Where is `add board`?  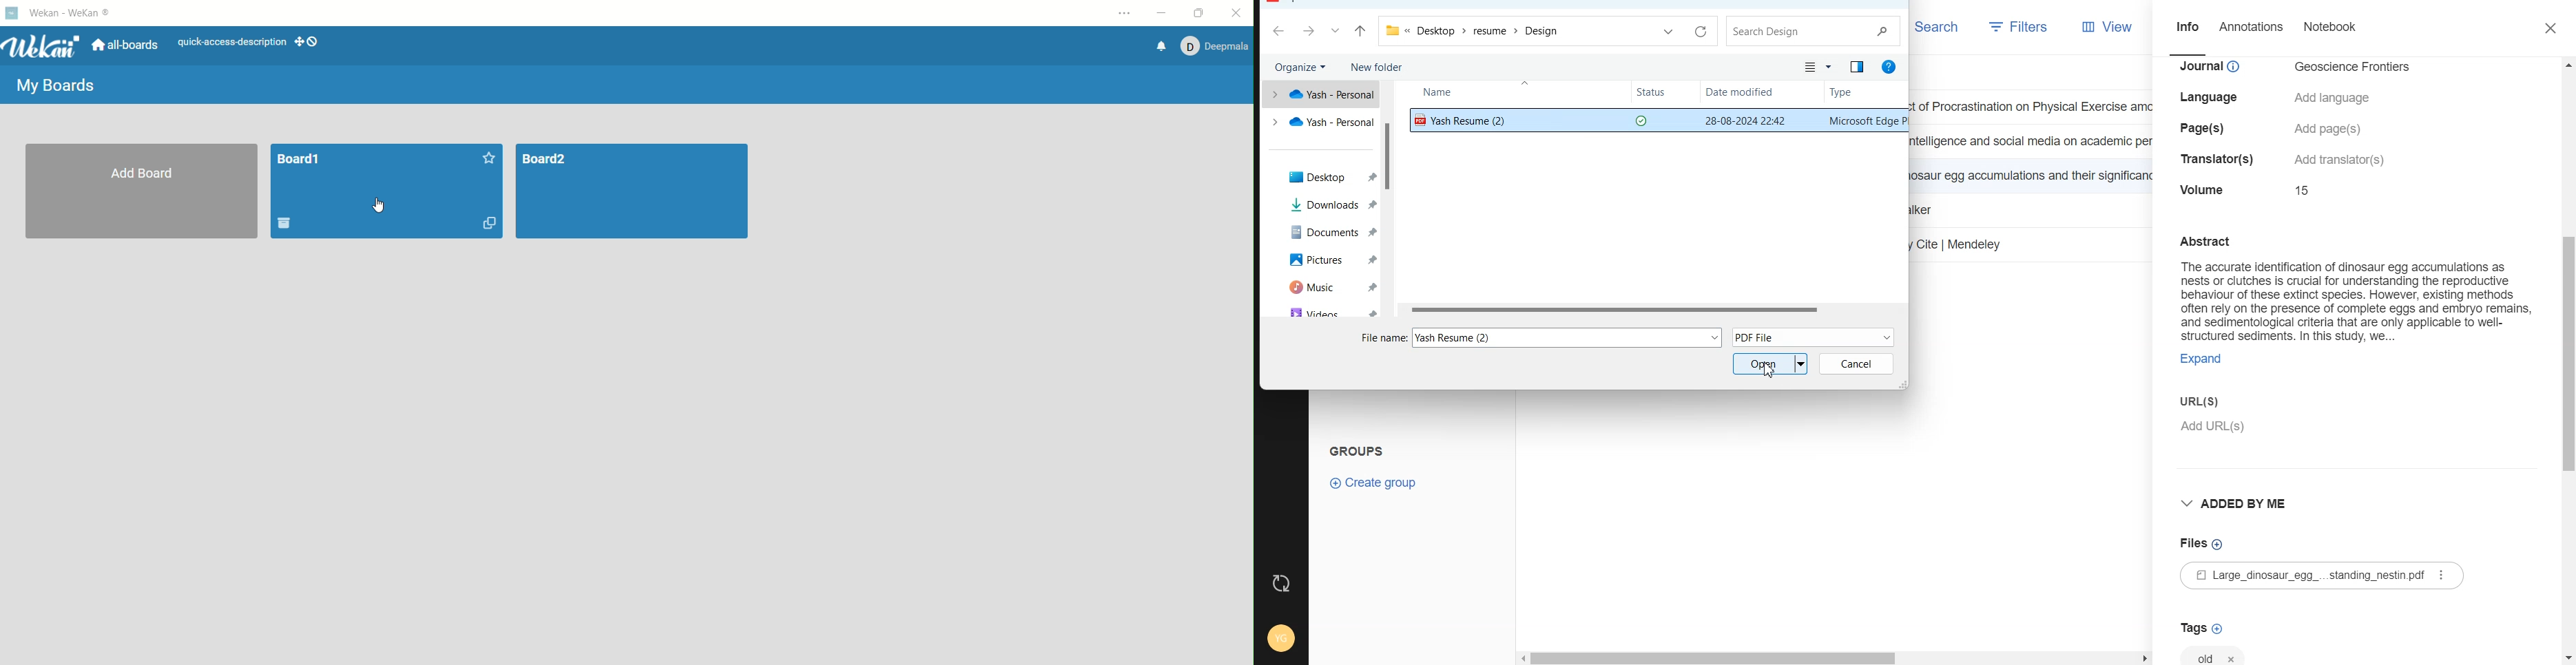 add board is located at coordinates (143, 193).